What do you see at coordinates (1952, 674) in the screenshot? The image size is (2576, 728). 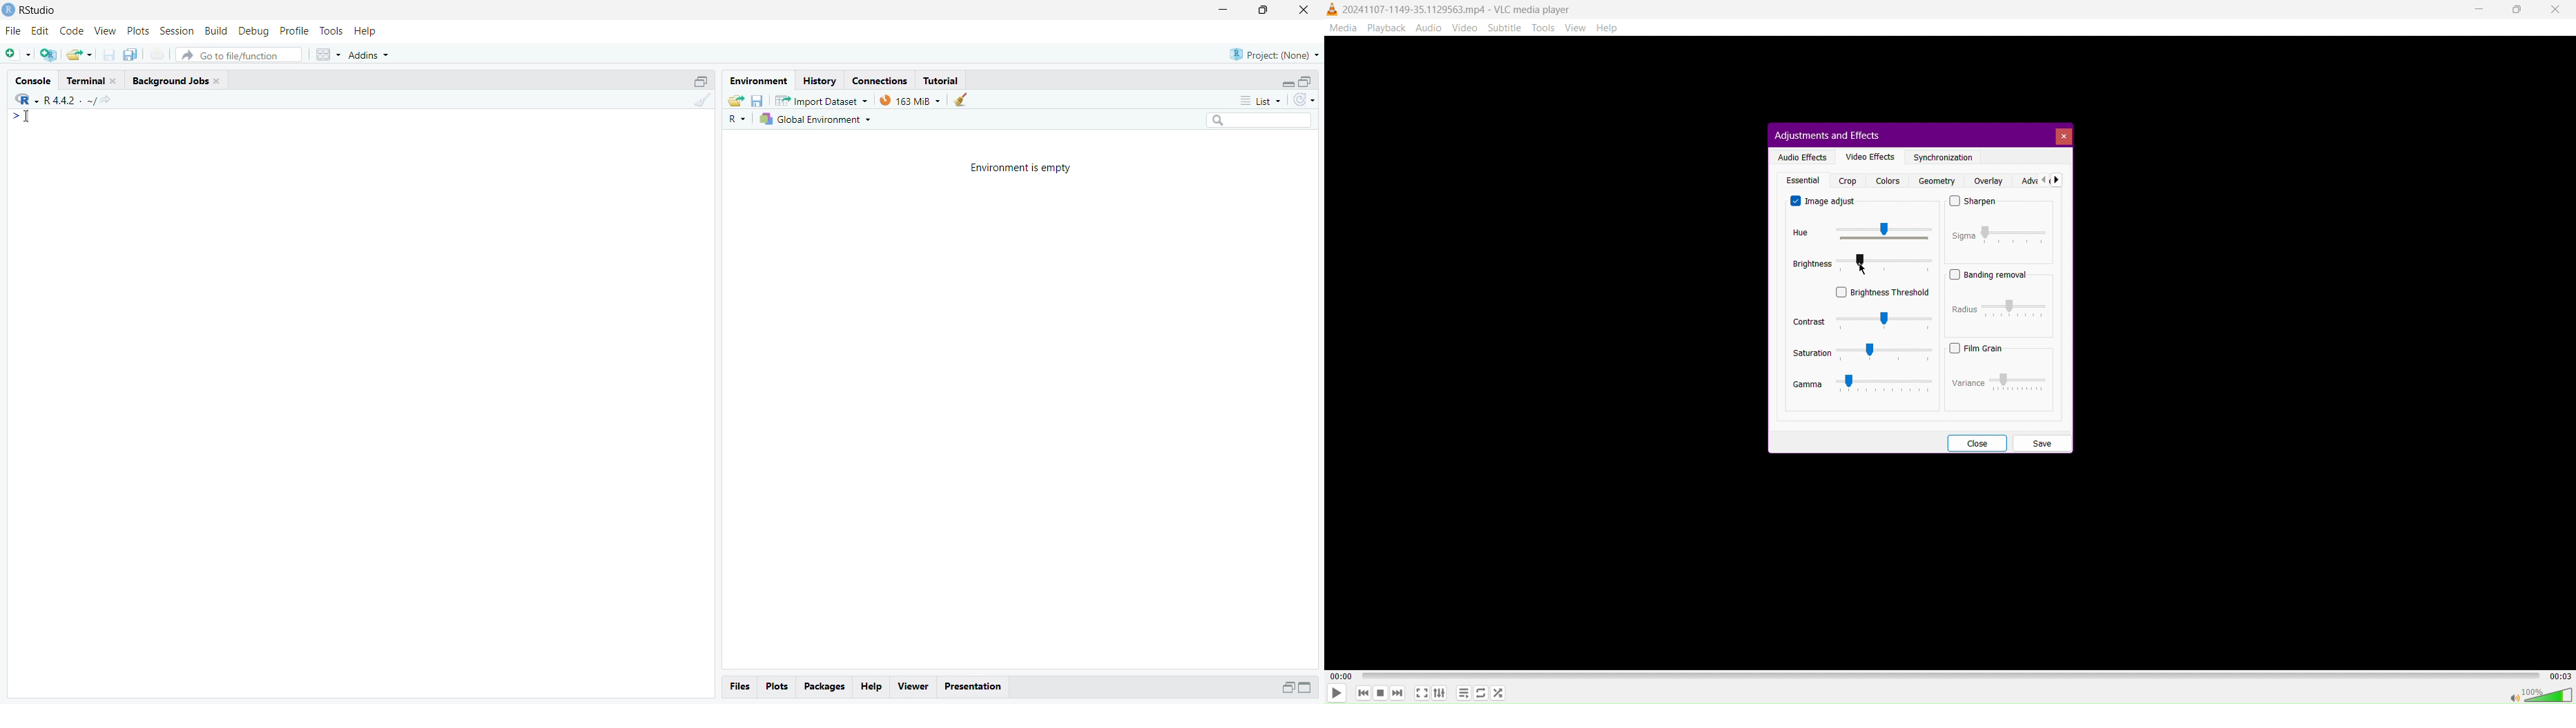 I see `TImeline` at bounding box center [1952, 674].